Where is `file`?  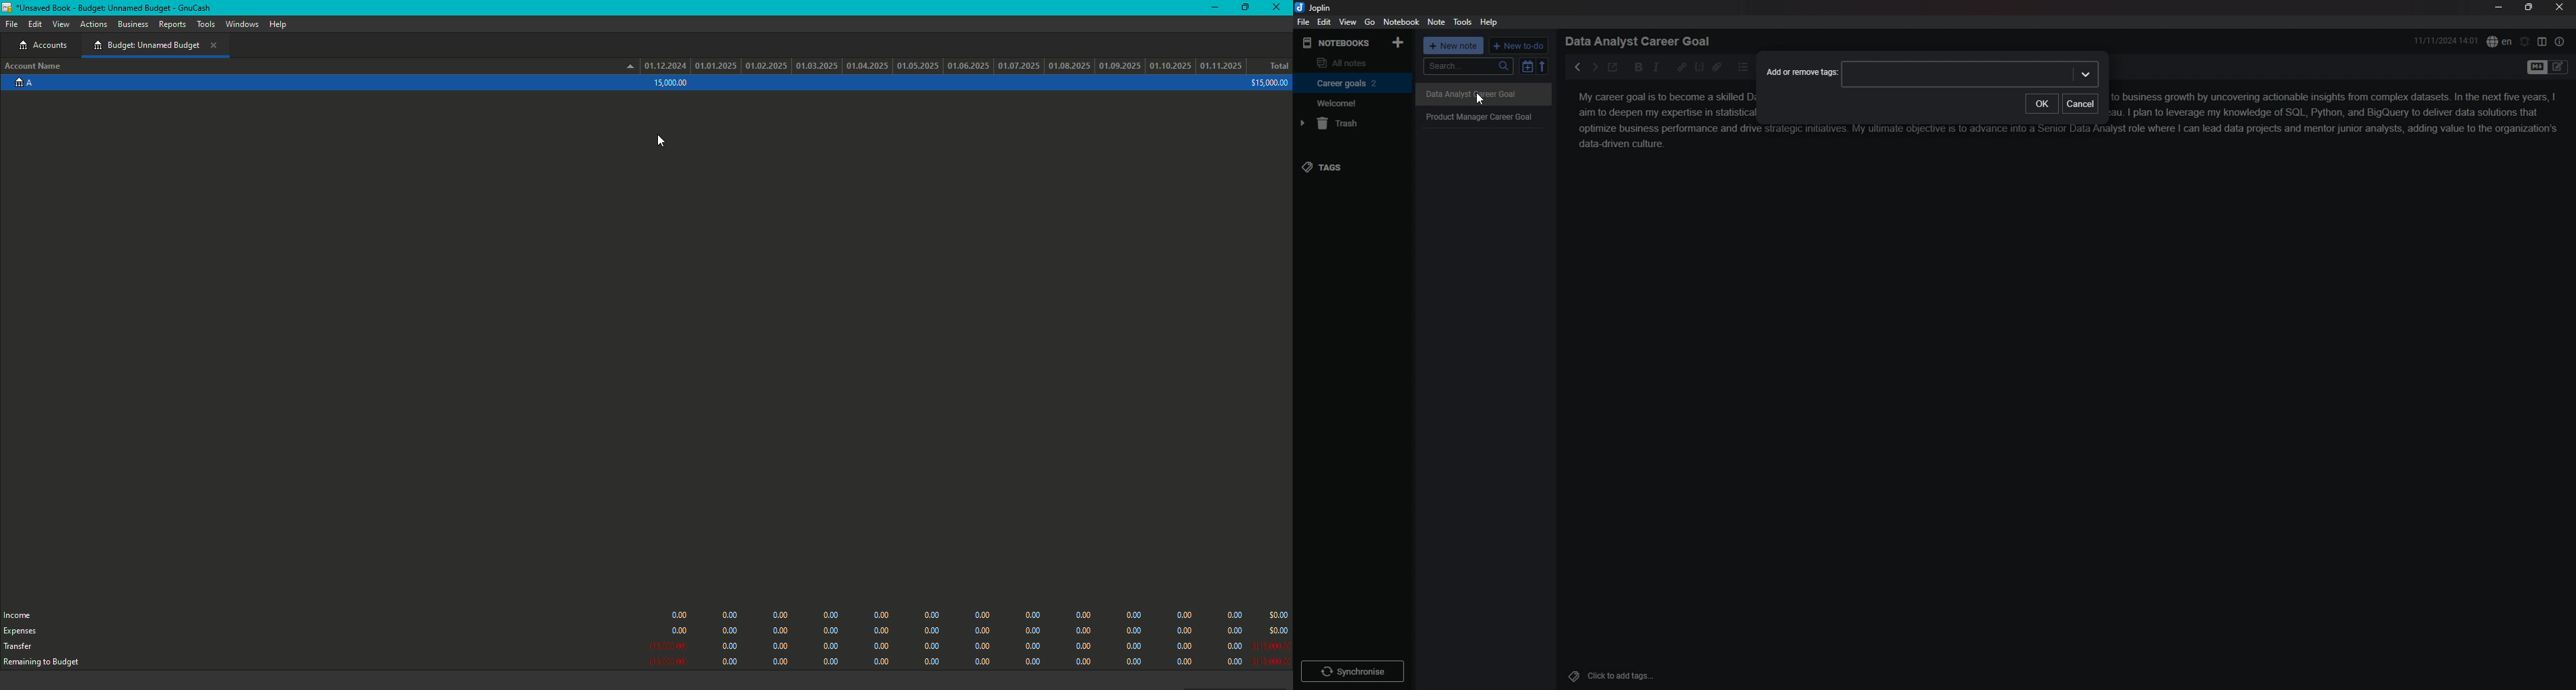 file is located at coordinates (1304, 21).